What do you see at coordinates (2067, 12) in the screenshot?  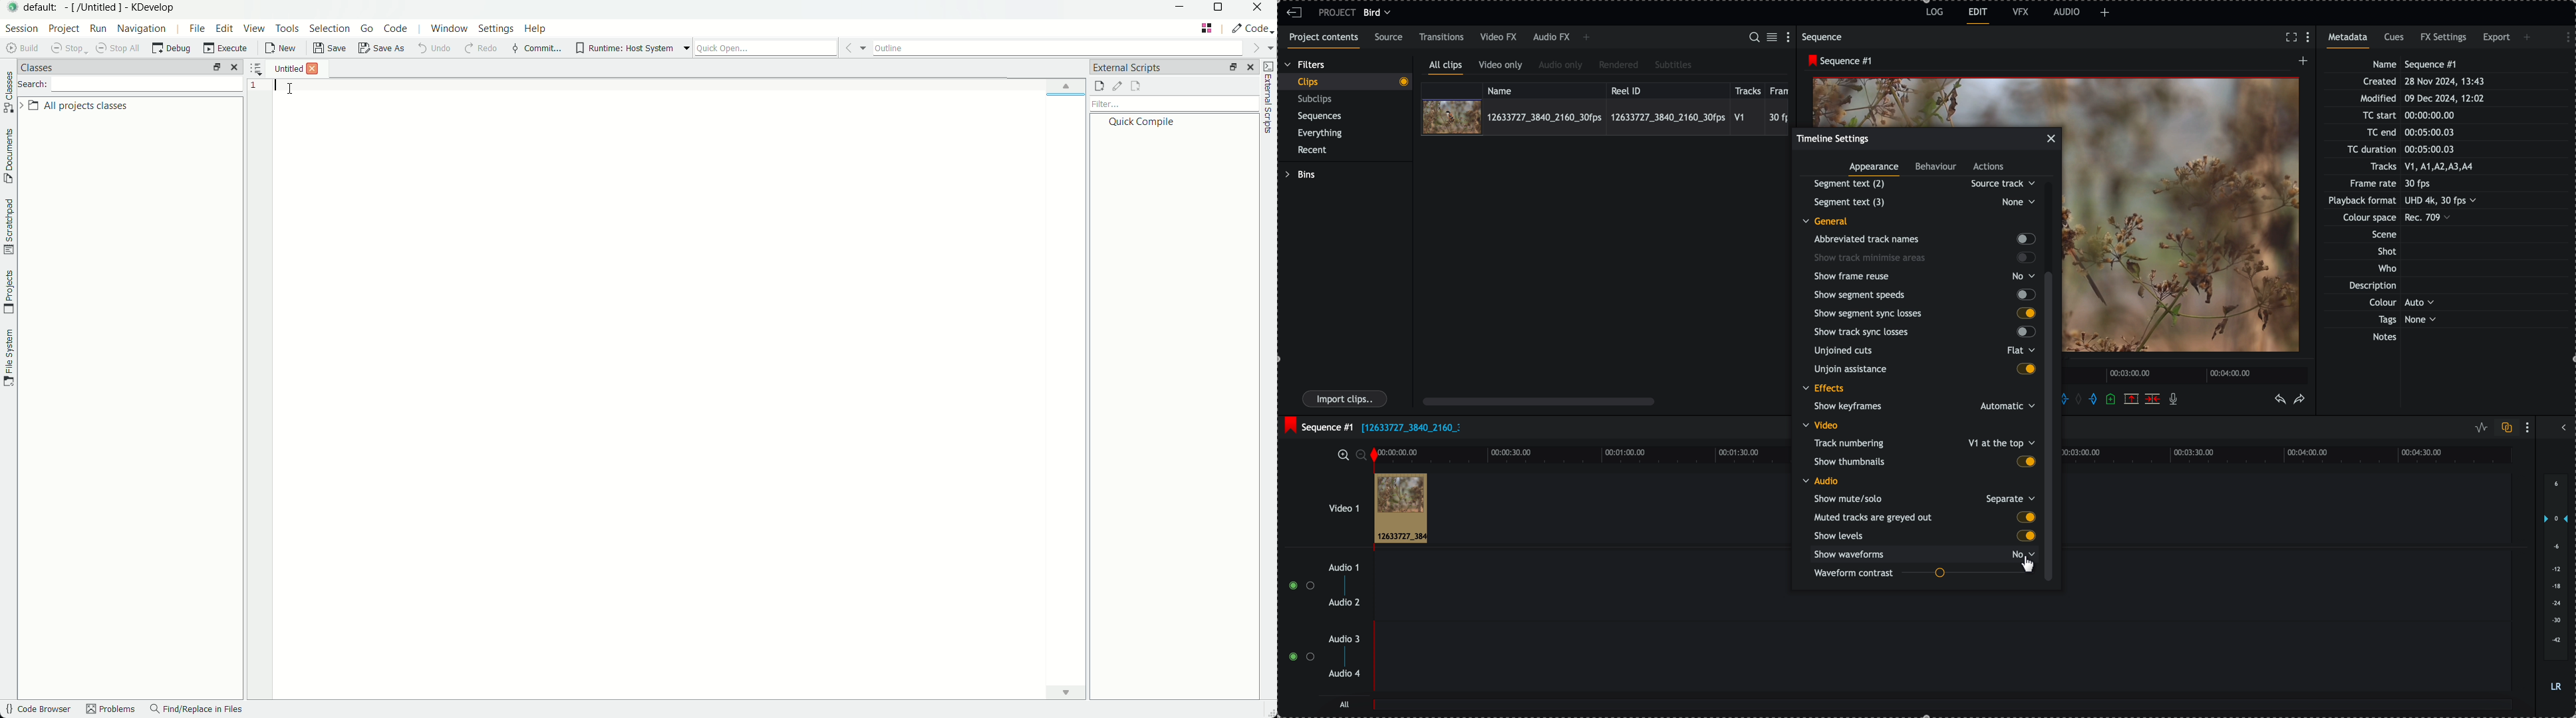 I see `AUDIO` at bounding box center [2067, 12].